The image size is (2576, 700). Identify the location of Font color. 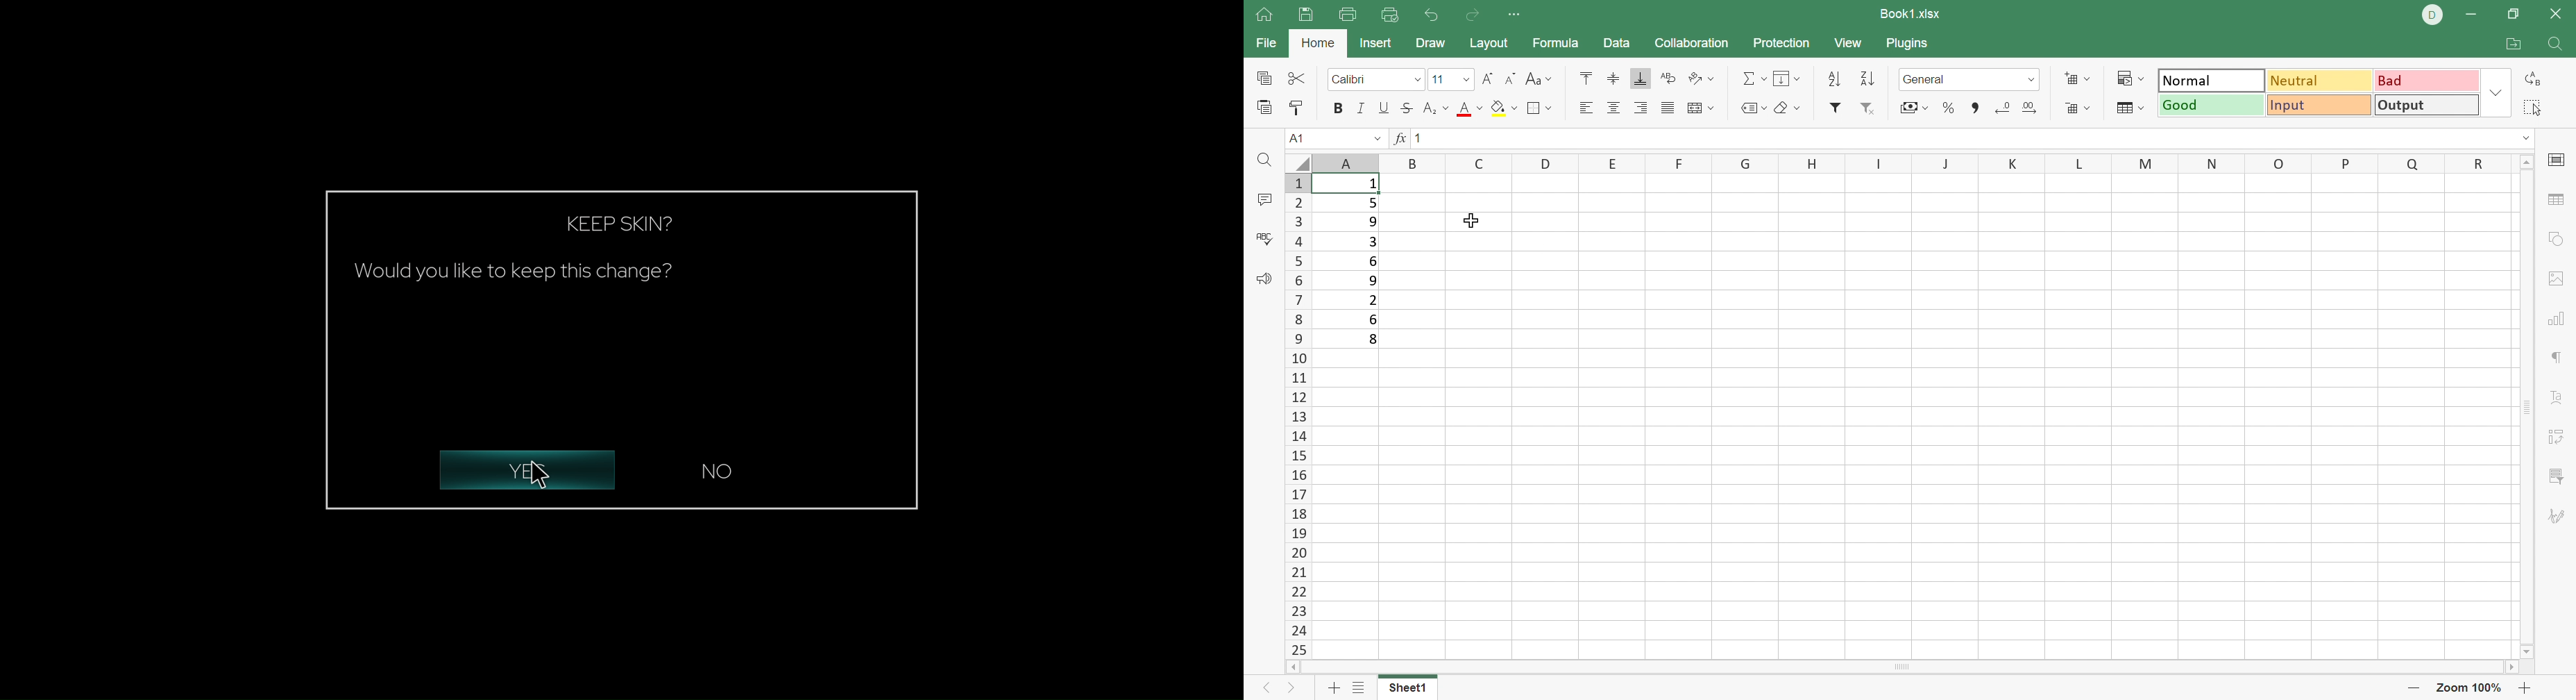
(1467, 108).